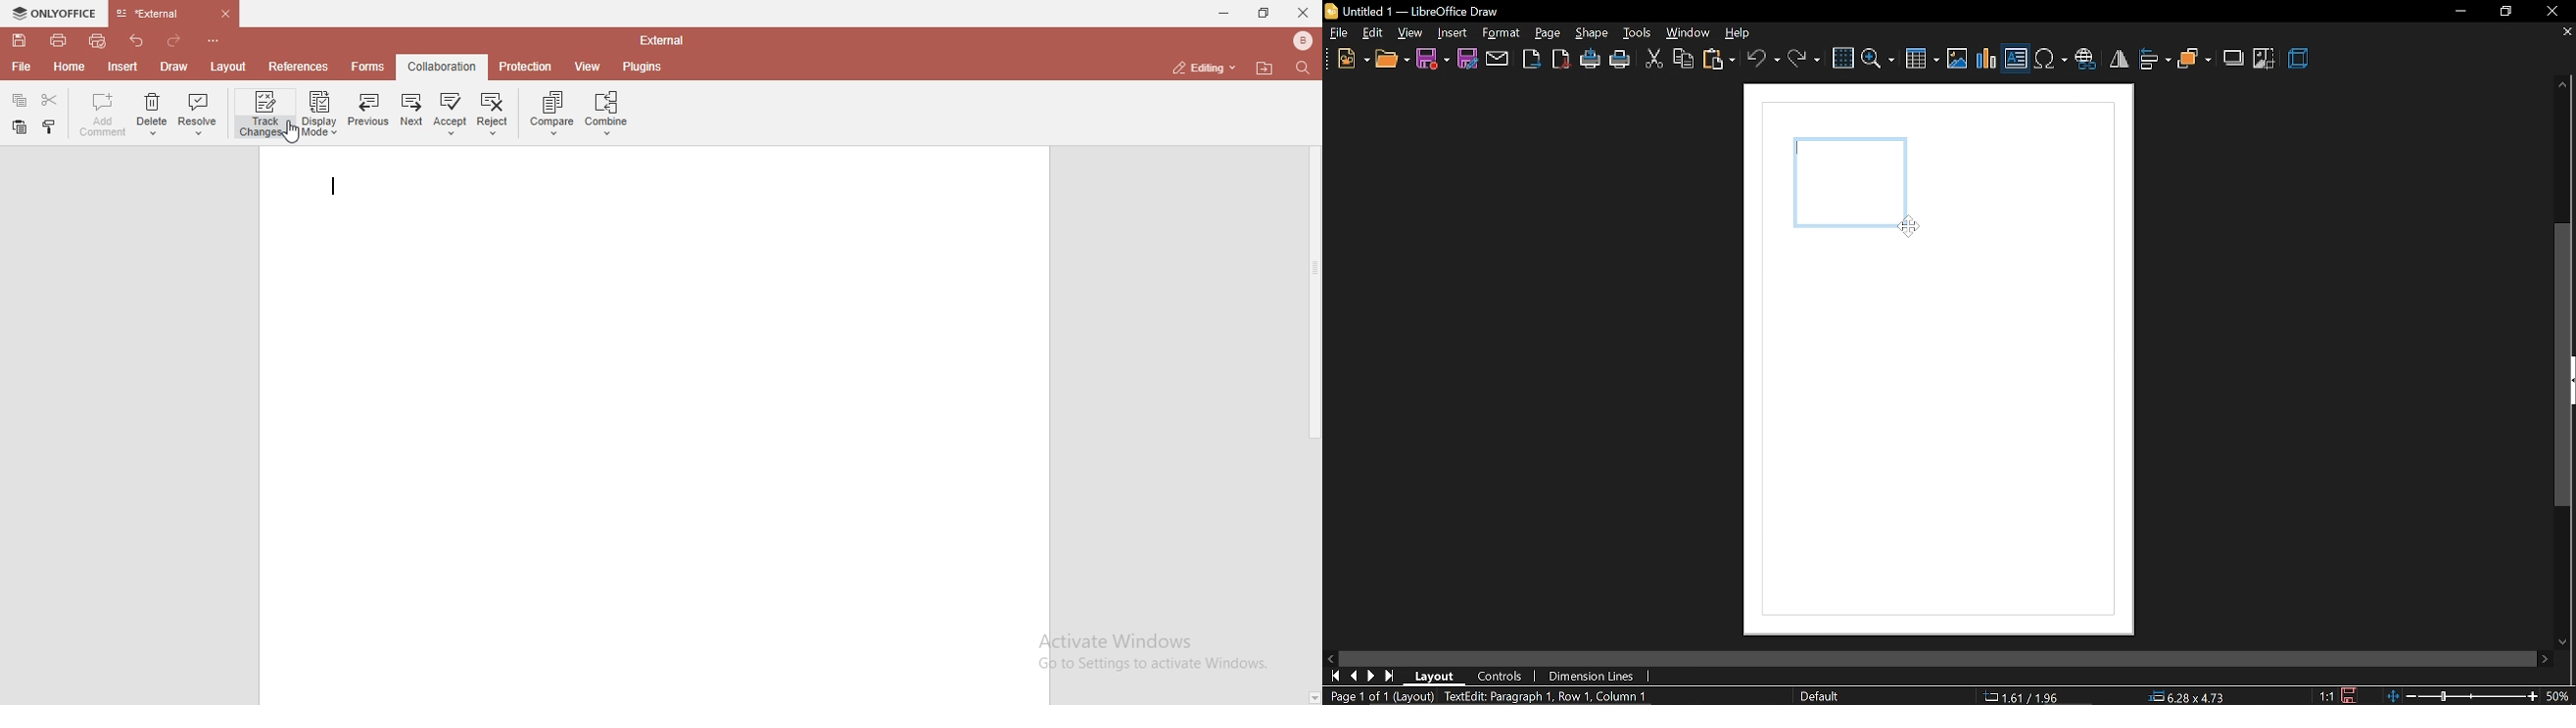 The width and height of the screenshot is (2576, 728). Describe the element at coordinates (70, 68) in the screenshot. I see `home` at that location.